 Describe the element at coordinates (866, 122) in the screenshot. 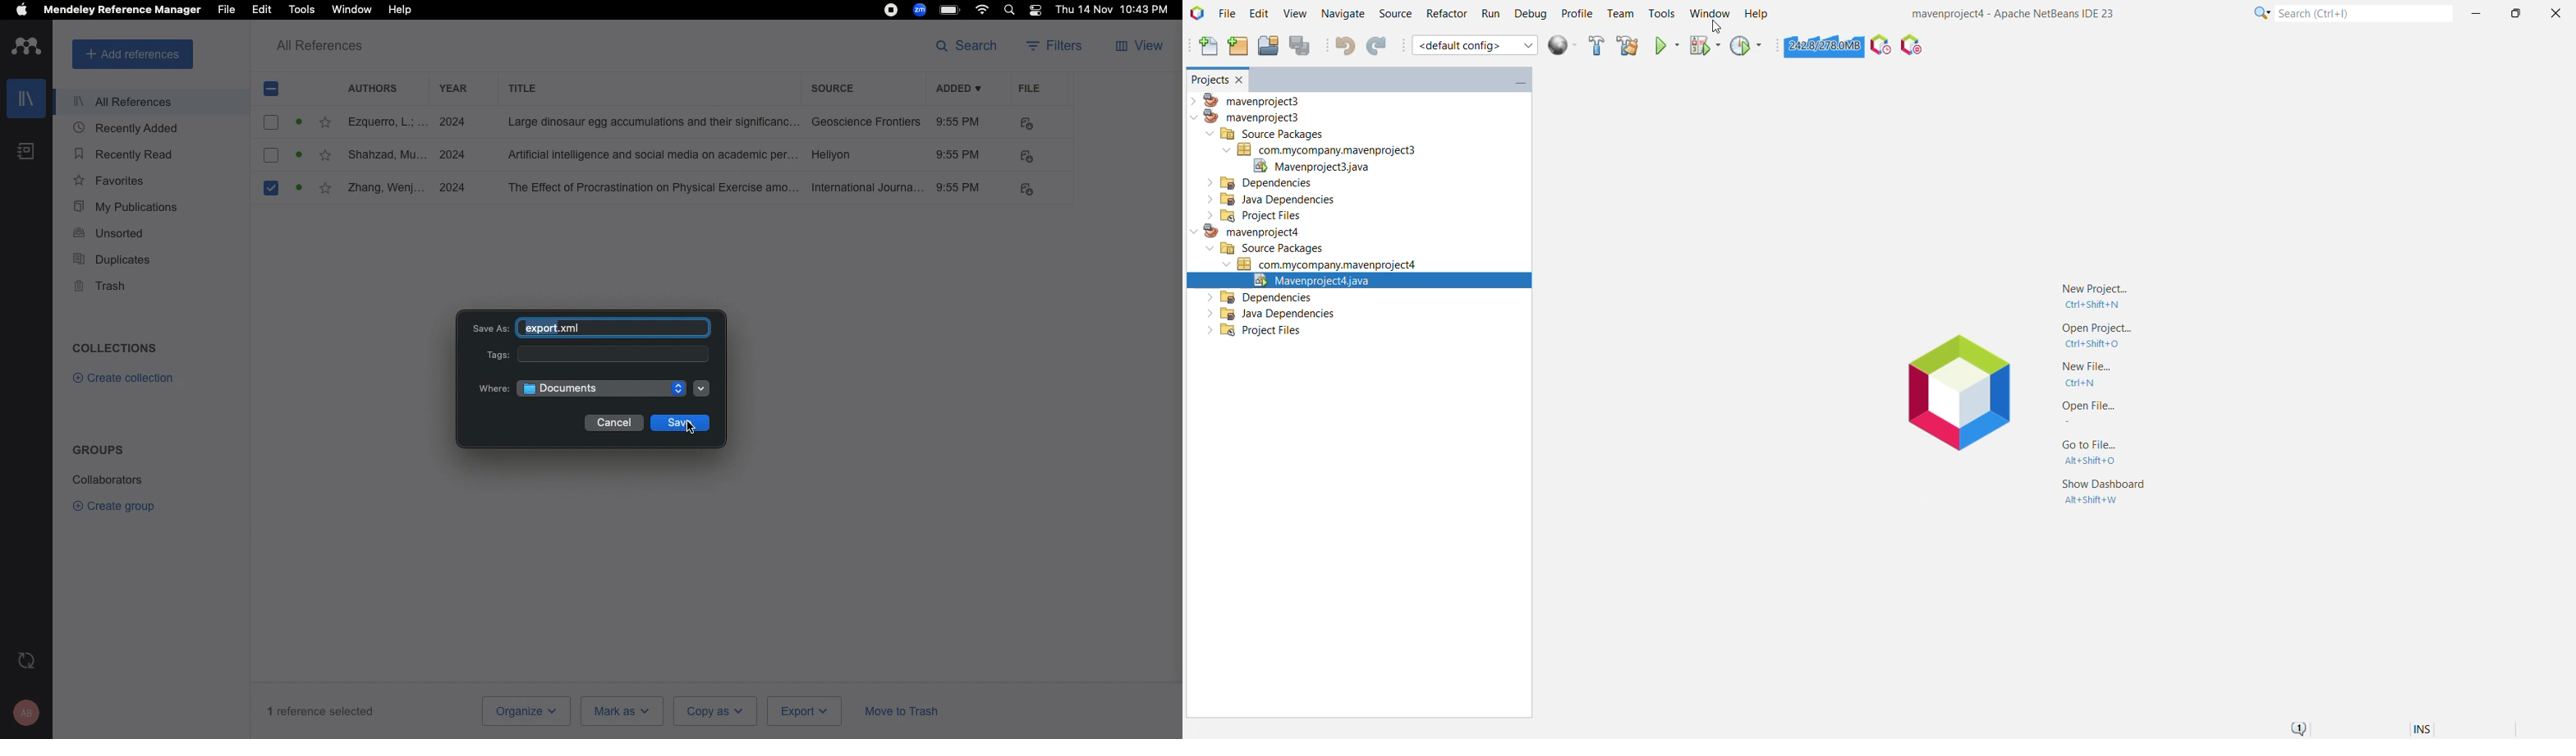

I see `Geoscience frontiers` at that location.